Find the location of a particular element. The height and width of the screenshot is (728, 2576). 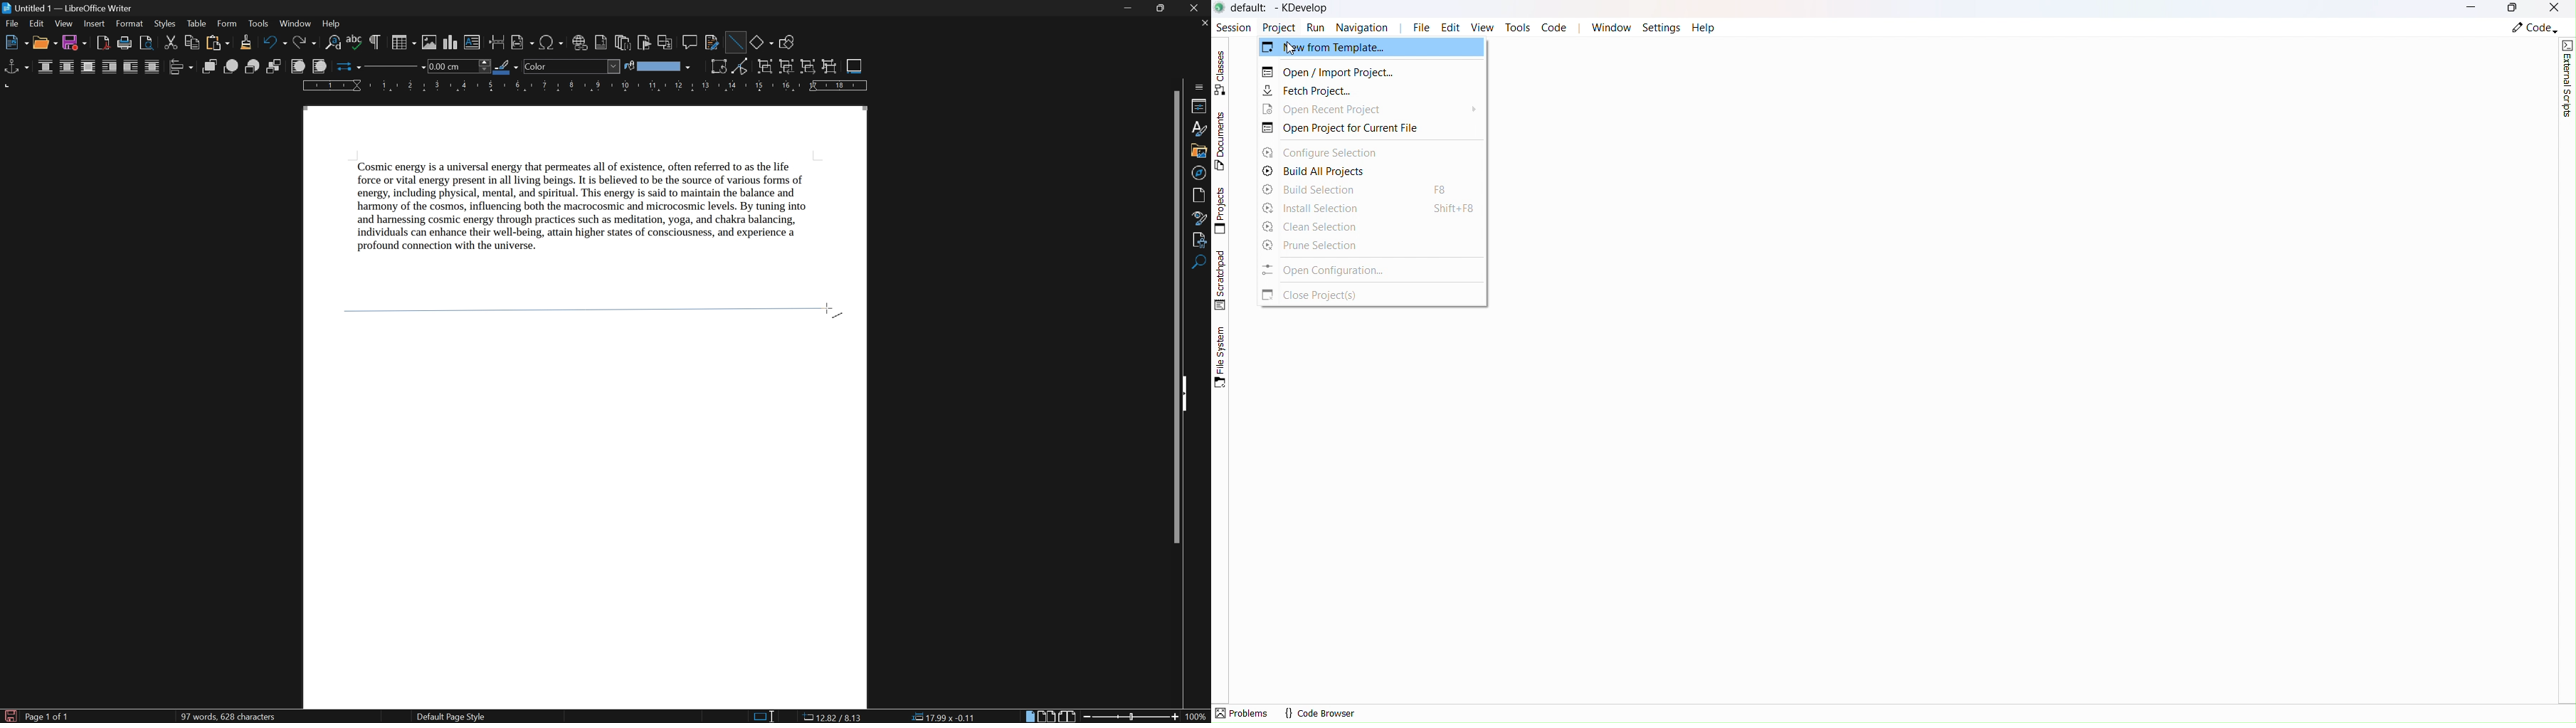

spell checking is located at coordinates (354, 43).